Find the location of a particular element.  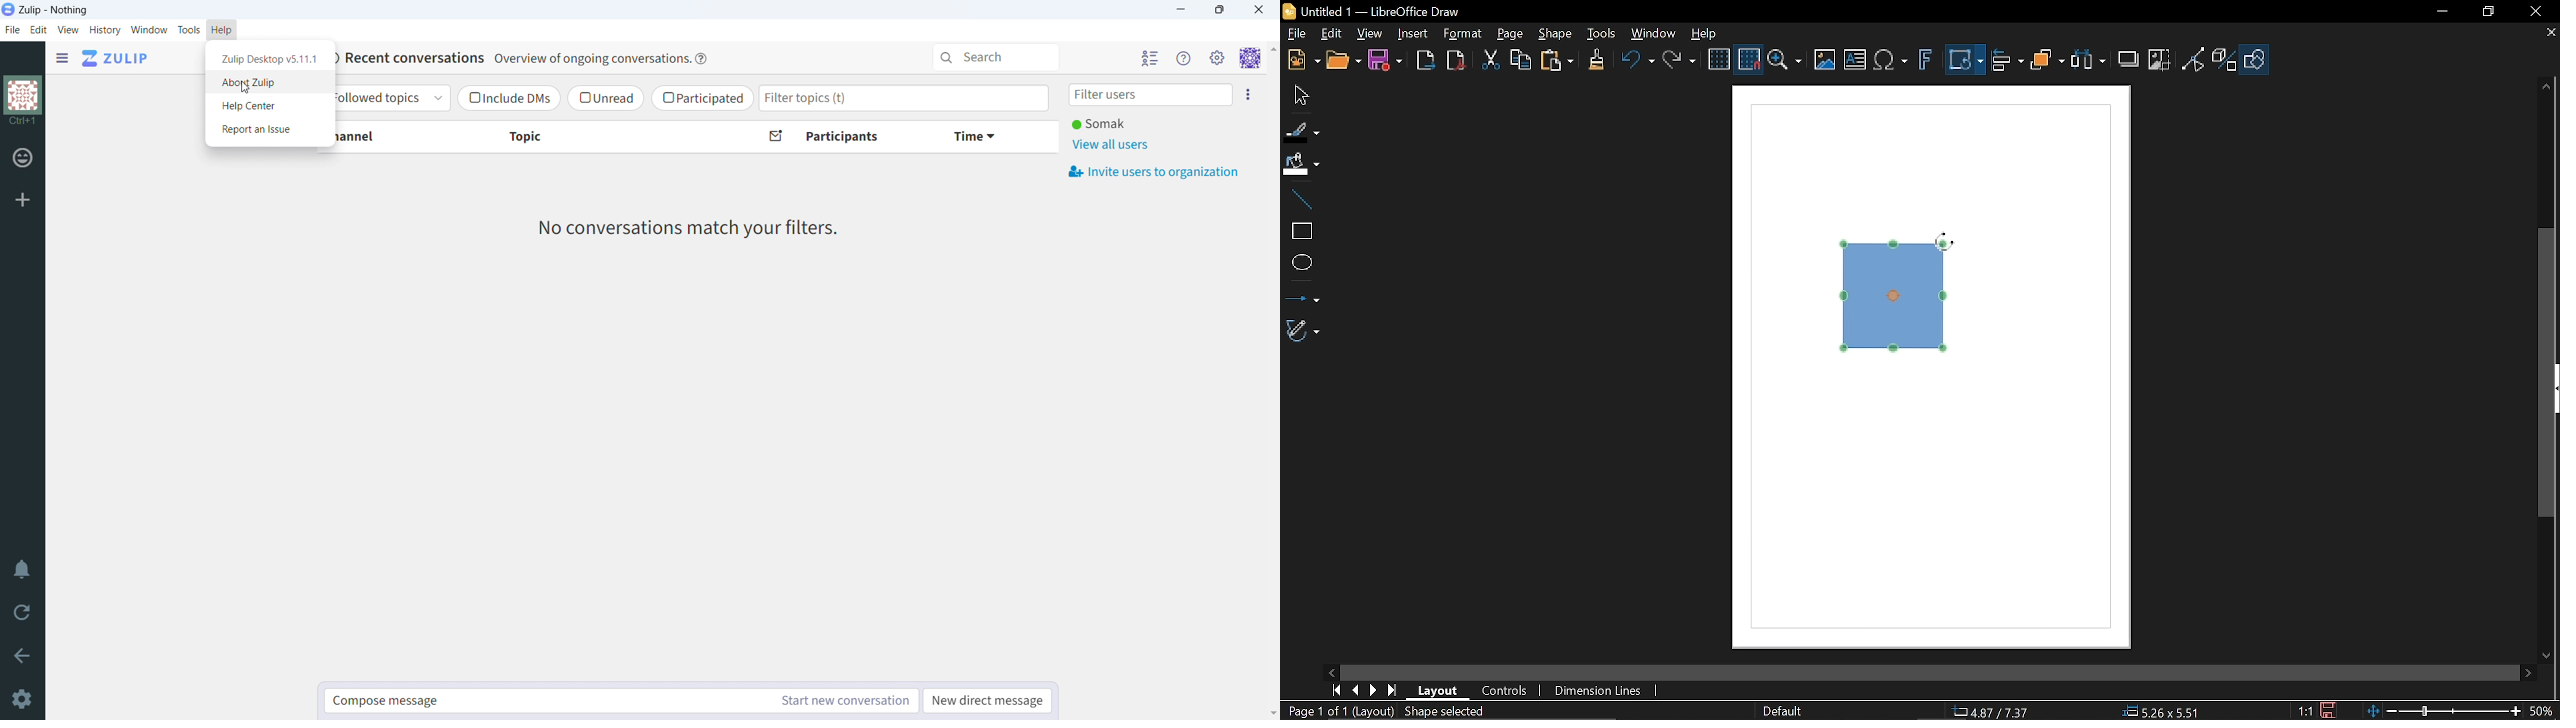

Insert text is located at coordinates (1854, 61).